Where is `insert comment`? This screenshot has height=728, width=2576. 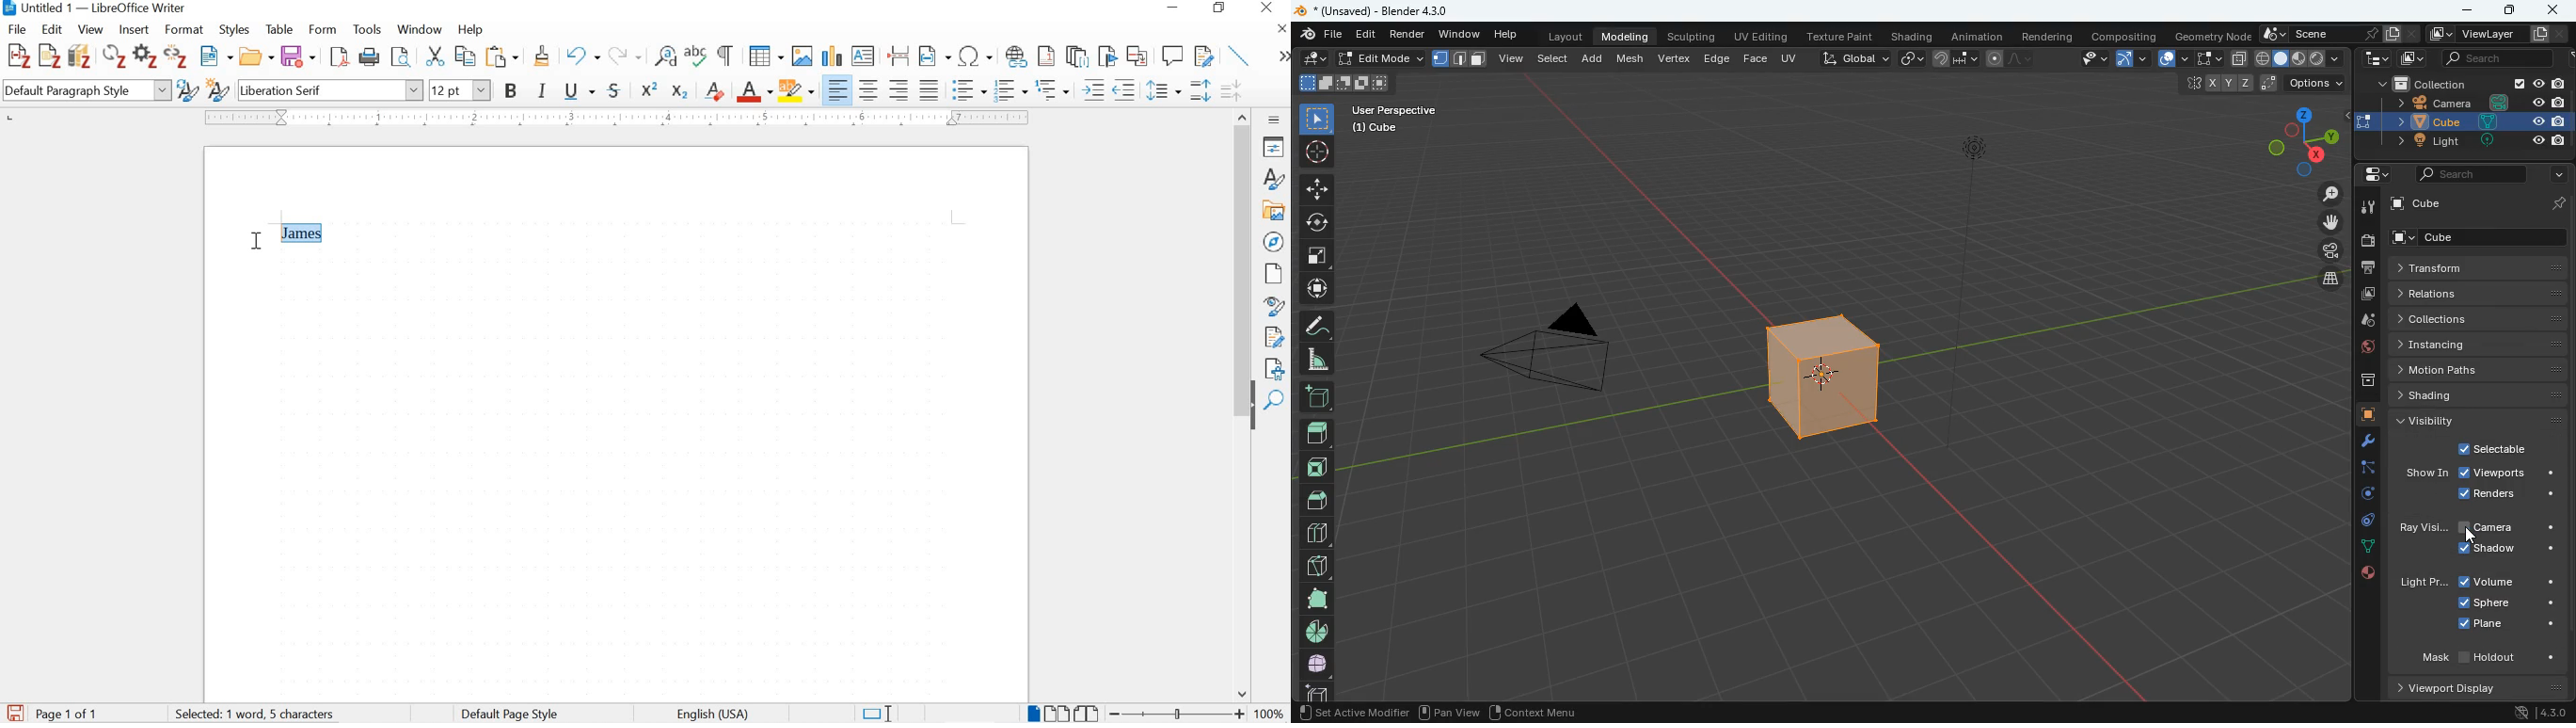 insert comment is located at coordinates (1173, 56).